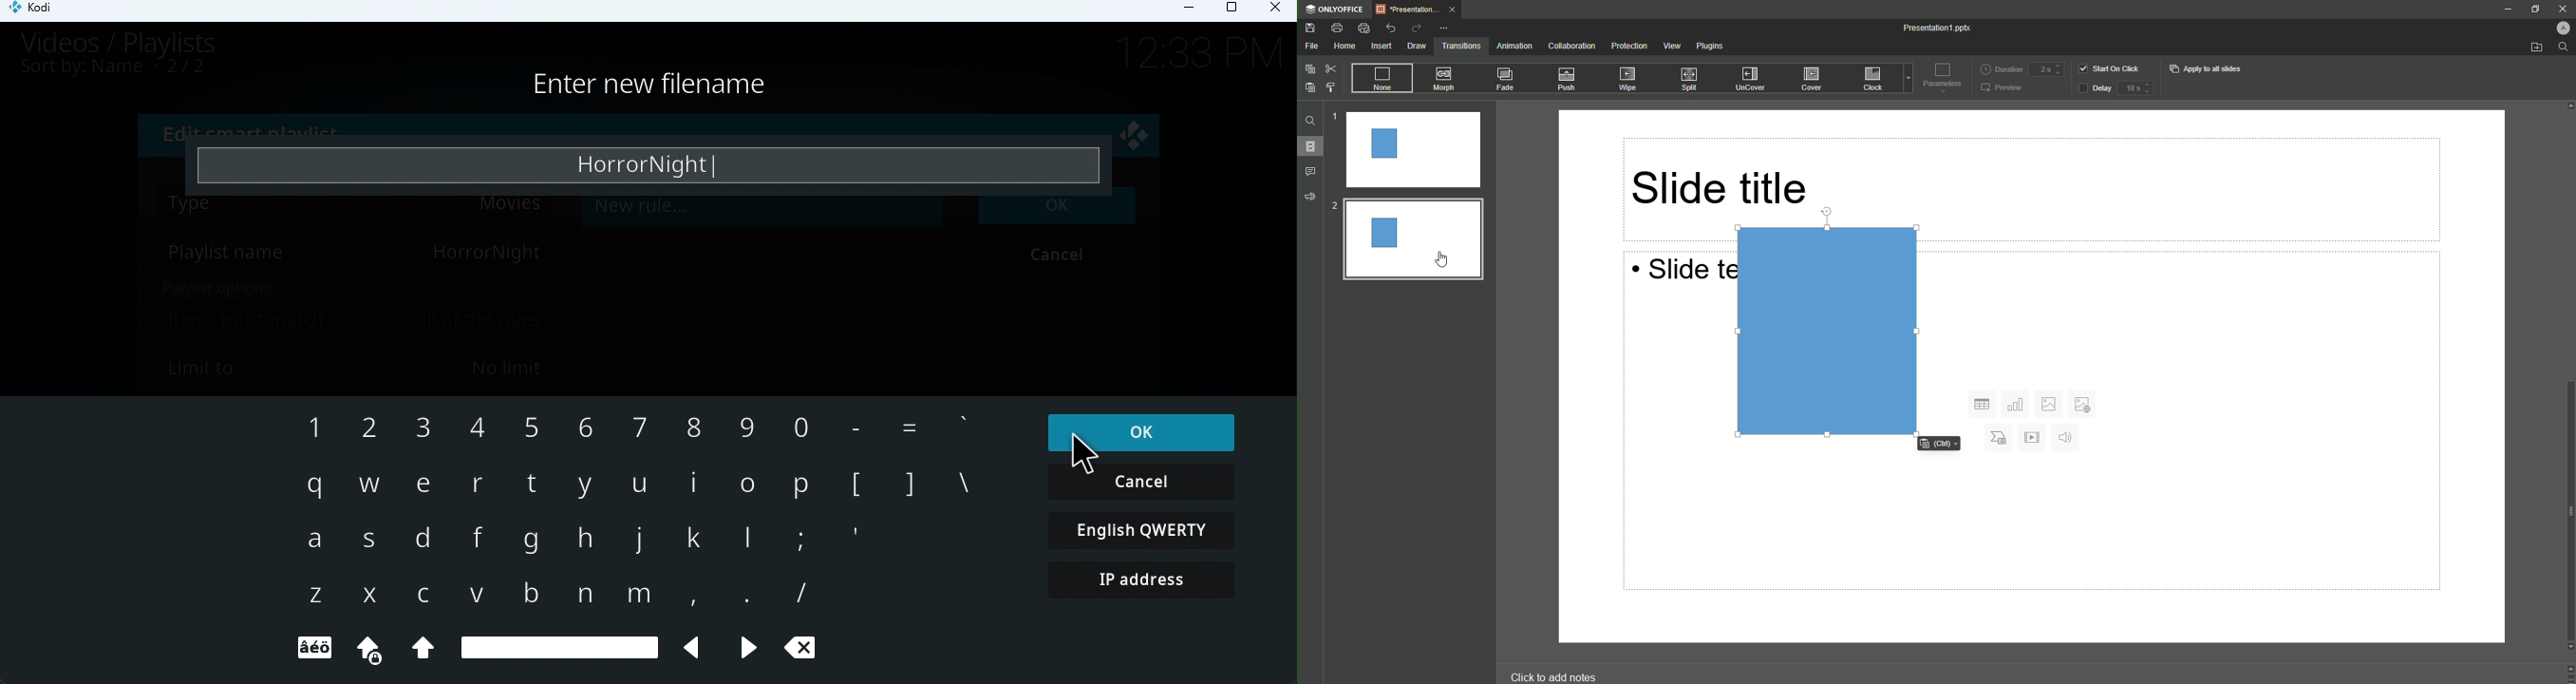 The height and width of the screenshot is (700, 2576). What do you see at coordinates (2037, 438) in the screenshot?
I see `Play` at bounding box center [2037, 438].